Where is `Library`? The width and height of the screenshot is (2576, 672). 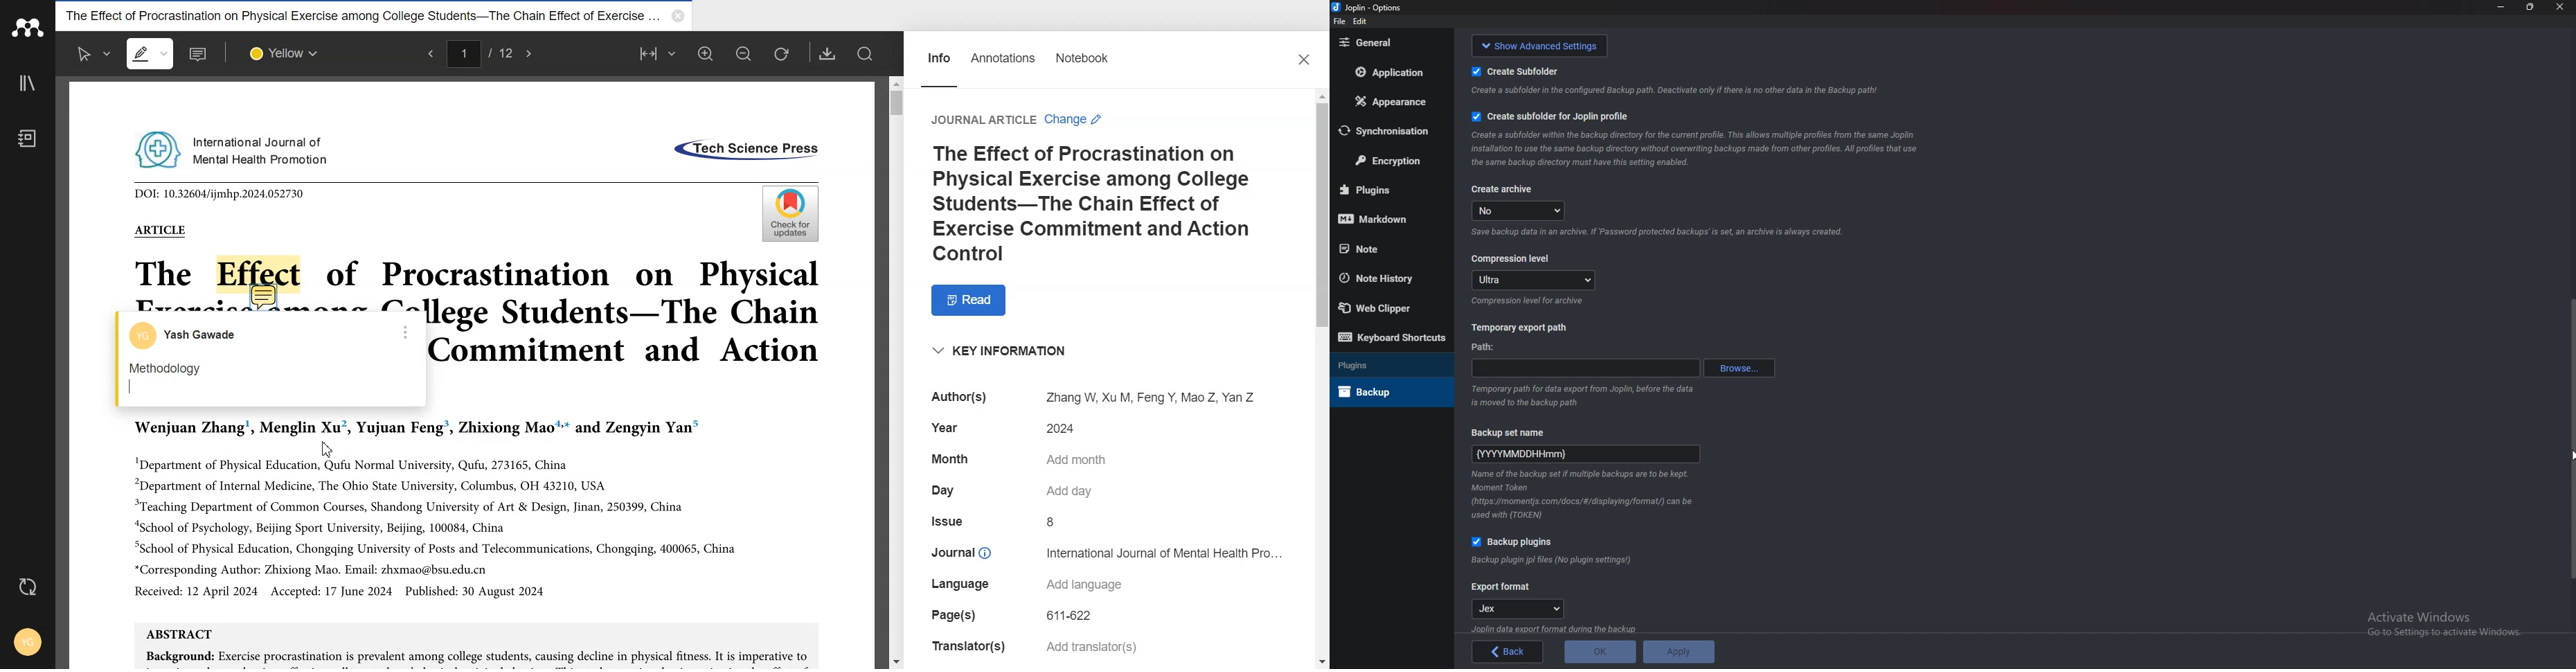
Library is located at coordinates (28, 83).